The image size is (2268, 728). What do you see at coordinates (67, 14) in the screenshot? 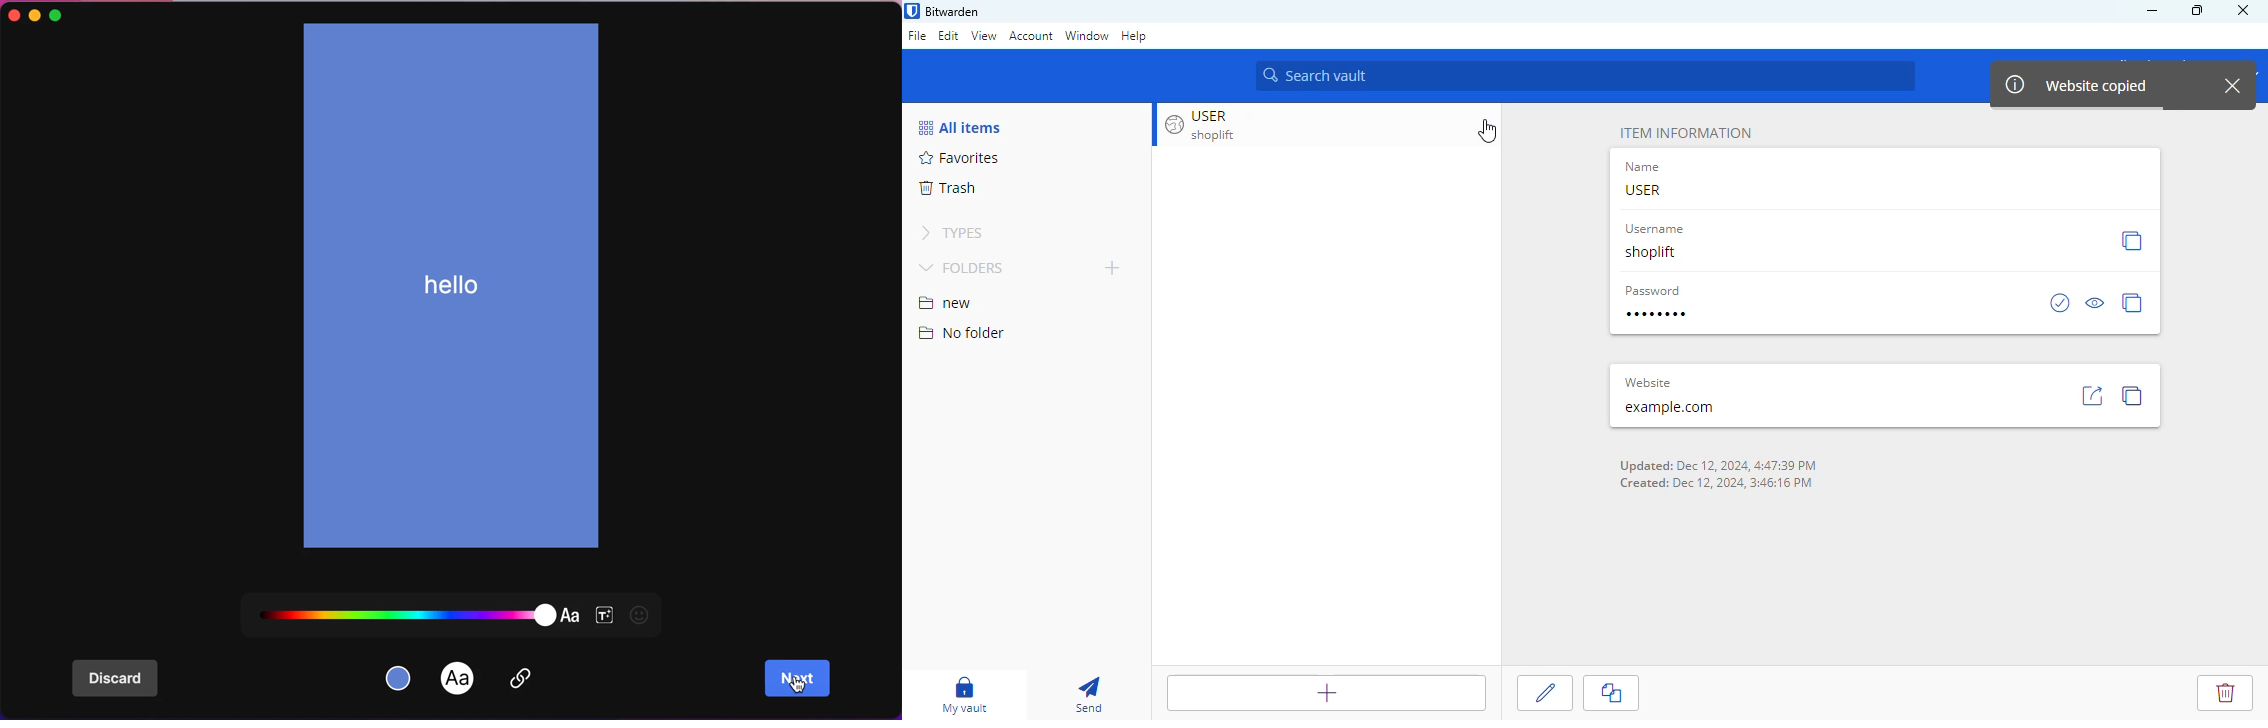
I see `maximize` at bounding box center [67, 14].